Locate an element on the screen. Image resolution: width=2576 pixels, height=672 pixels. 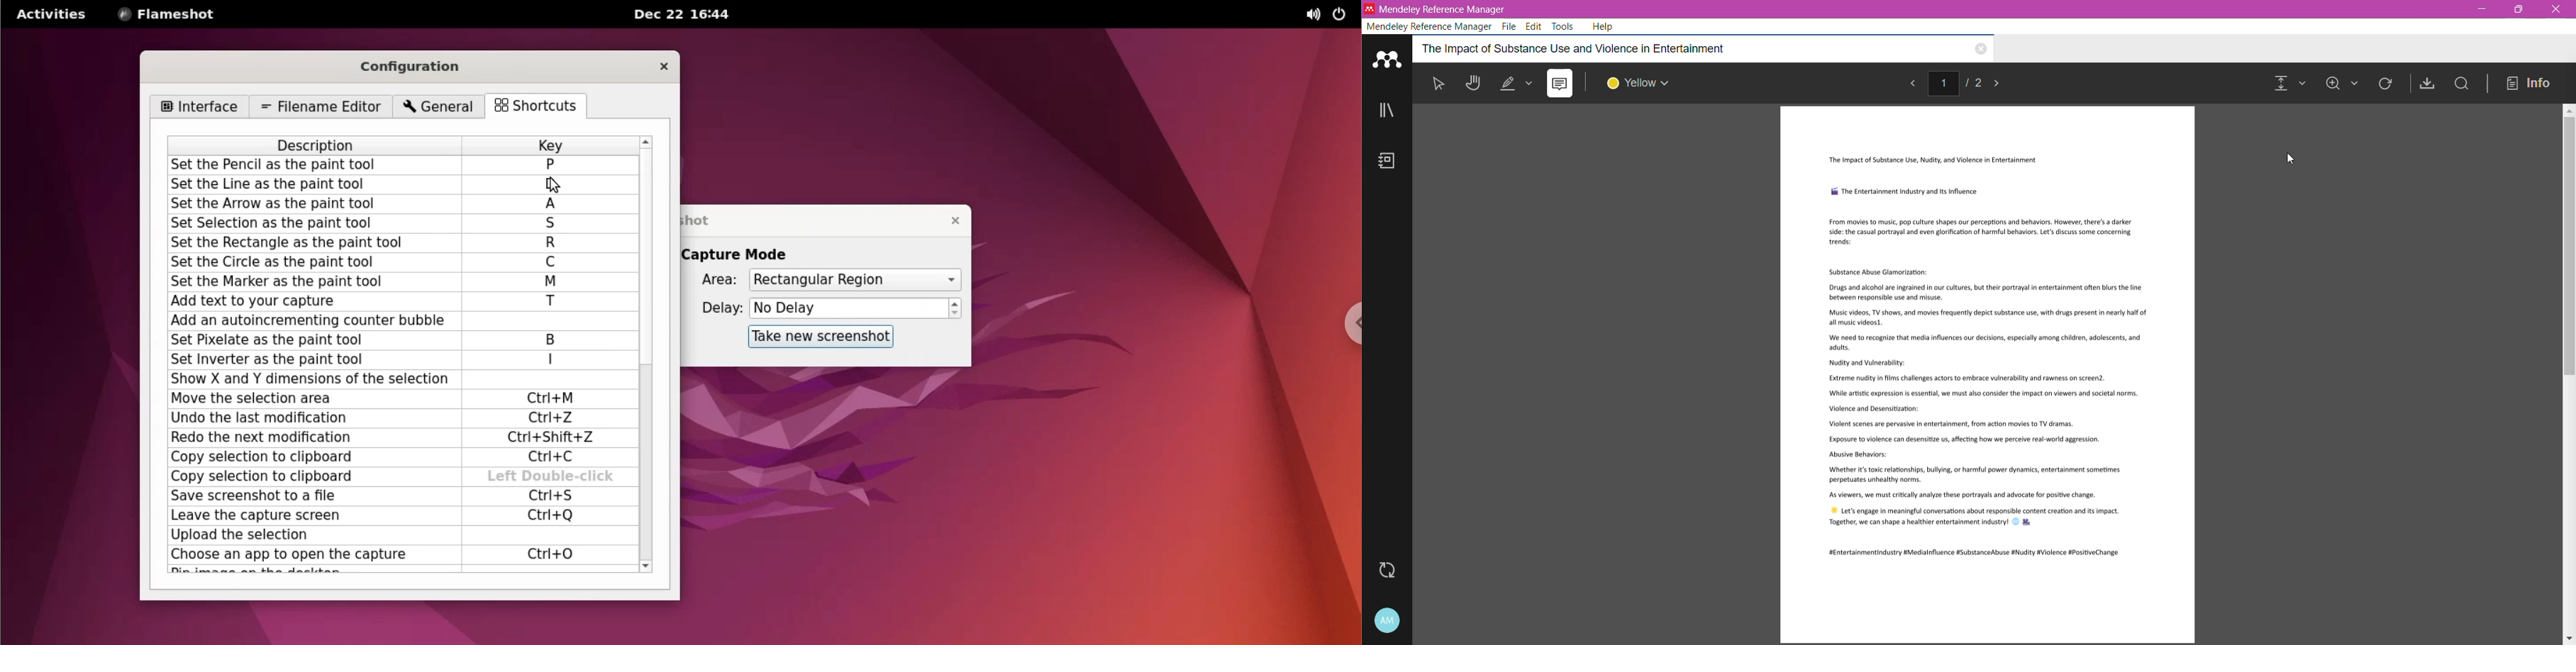
Edit is located at coordinates (1535, 25).